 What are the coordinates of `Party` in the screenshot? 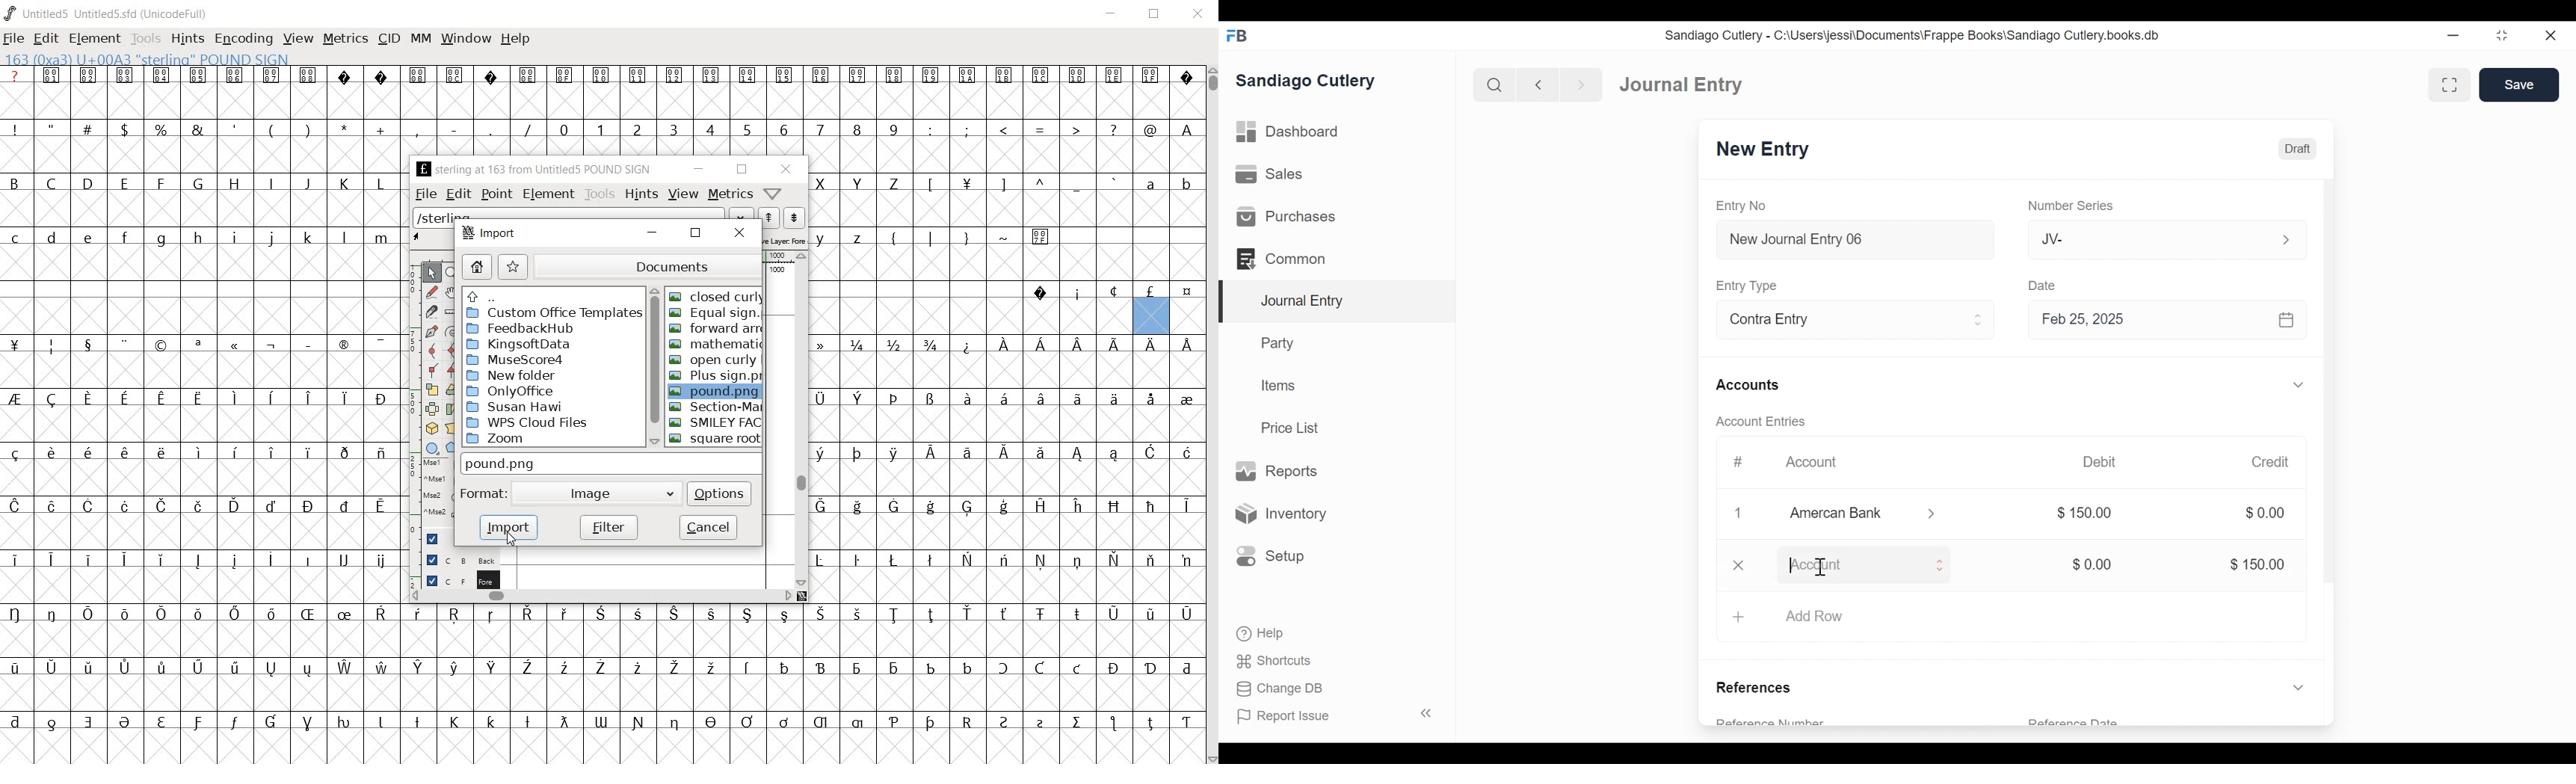 It's located at (1281, 342).